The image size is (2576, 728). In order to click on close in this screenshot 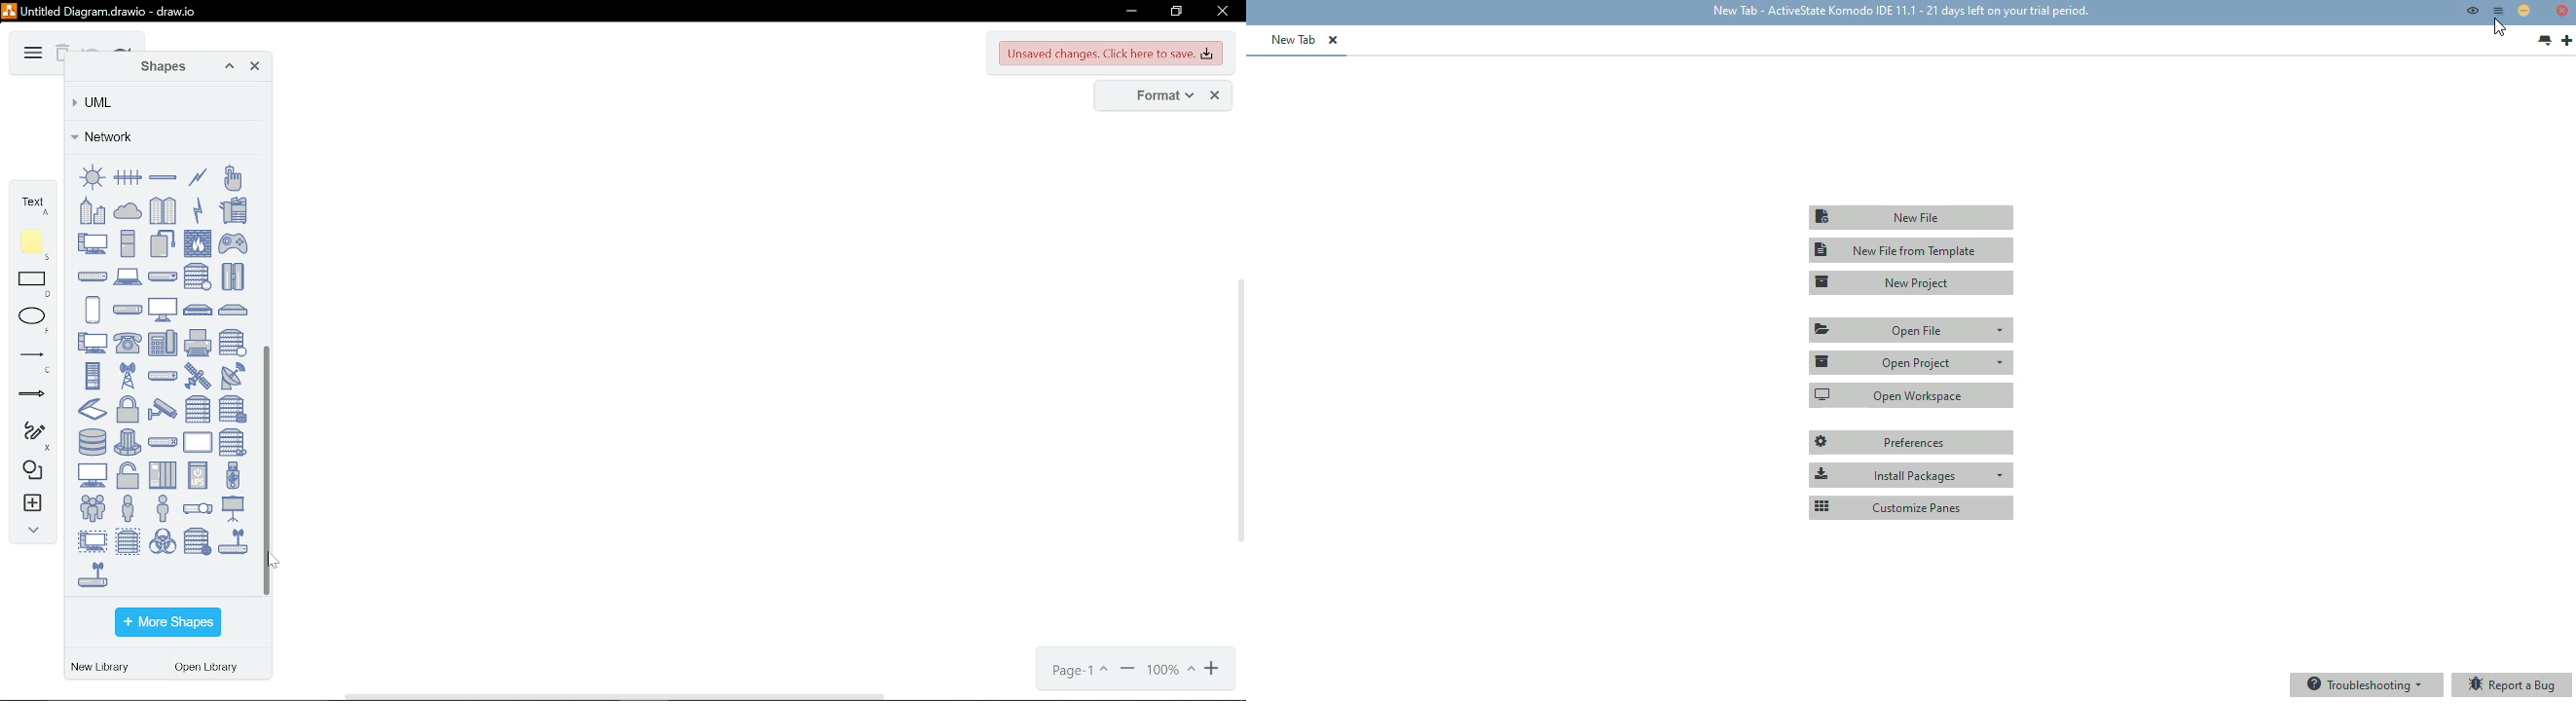, I will do `click(1221, 13)`.